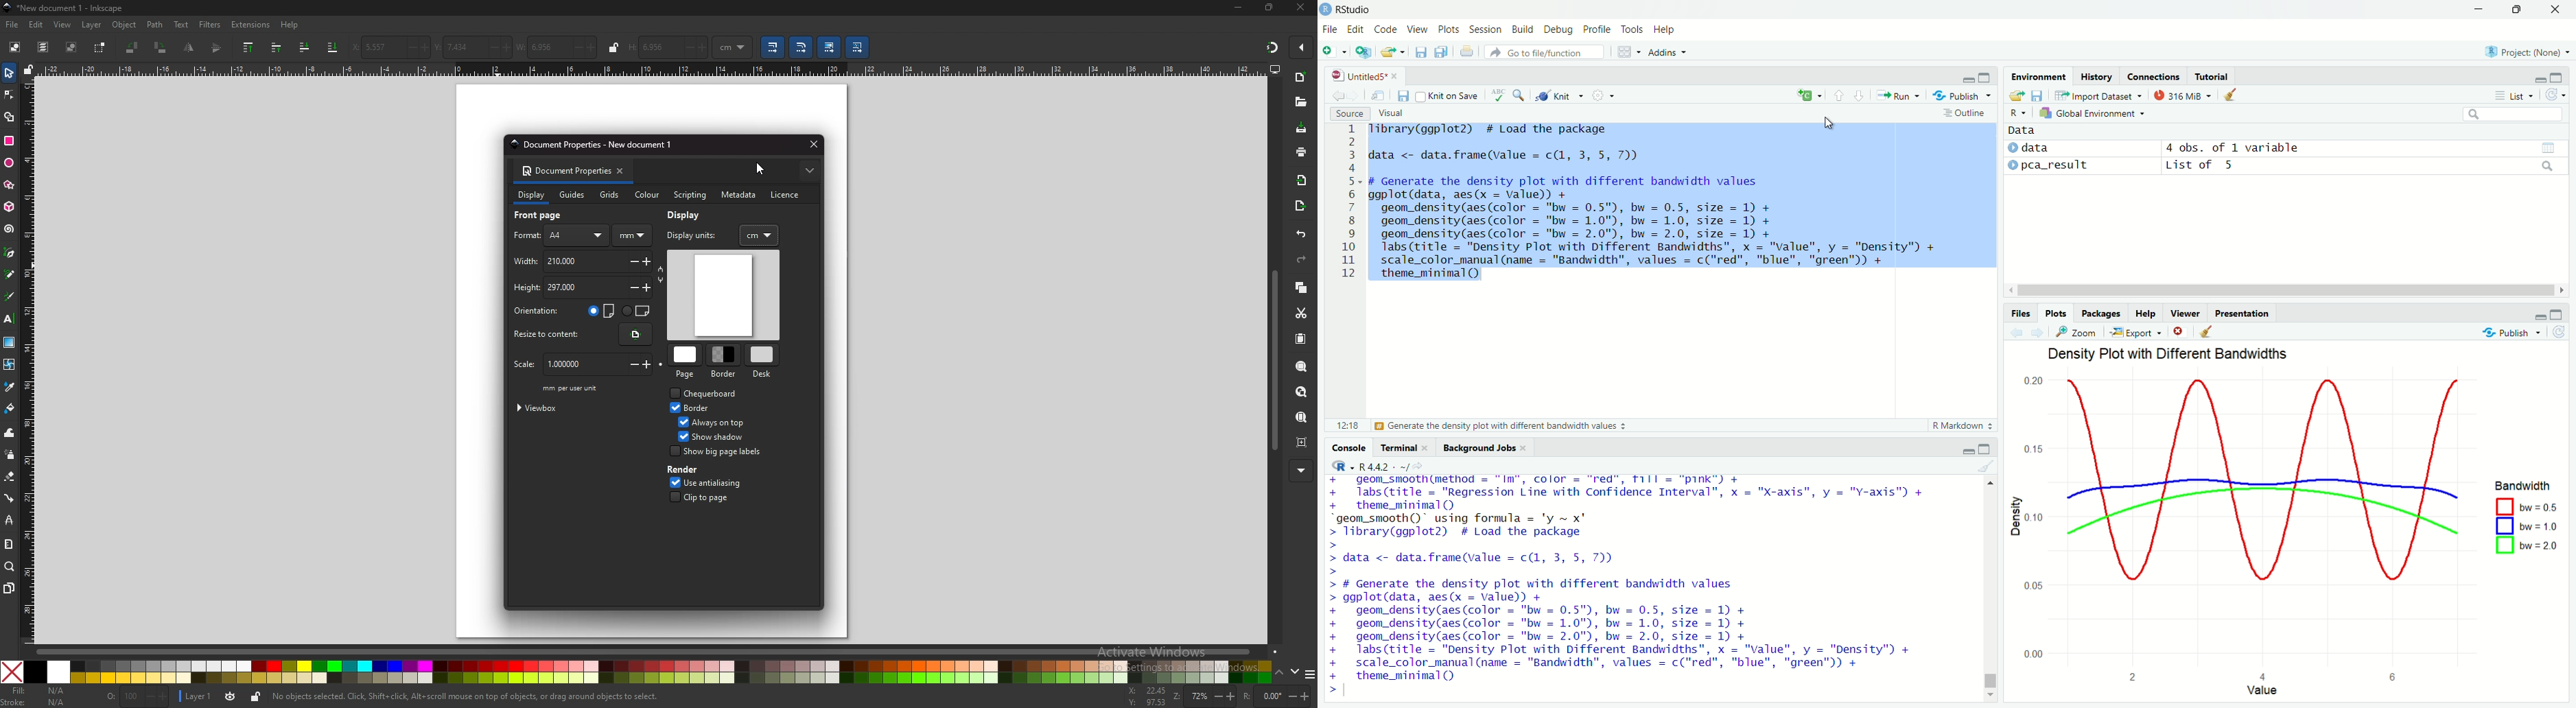  Describe the element at coordinates (1329, 30) in the screenshot. I see `File` at that location.